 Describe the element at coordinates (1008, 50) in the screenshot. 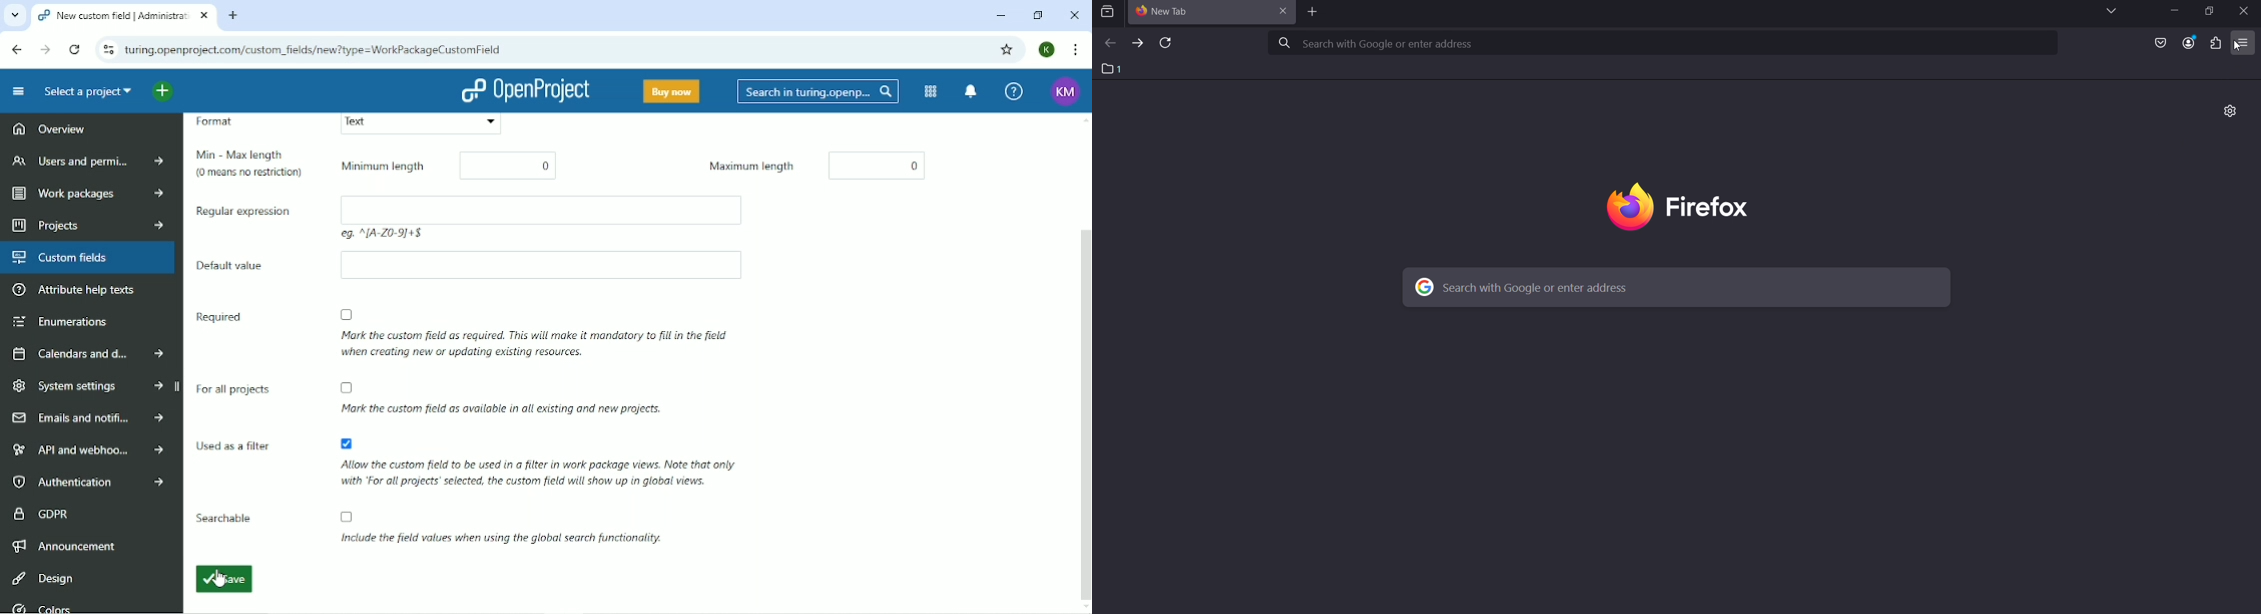

I see `Bookmark this tab` at that location.